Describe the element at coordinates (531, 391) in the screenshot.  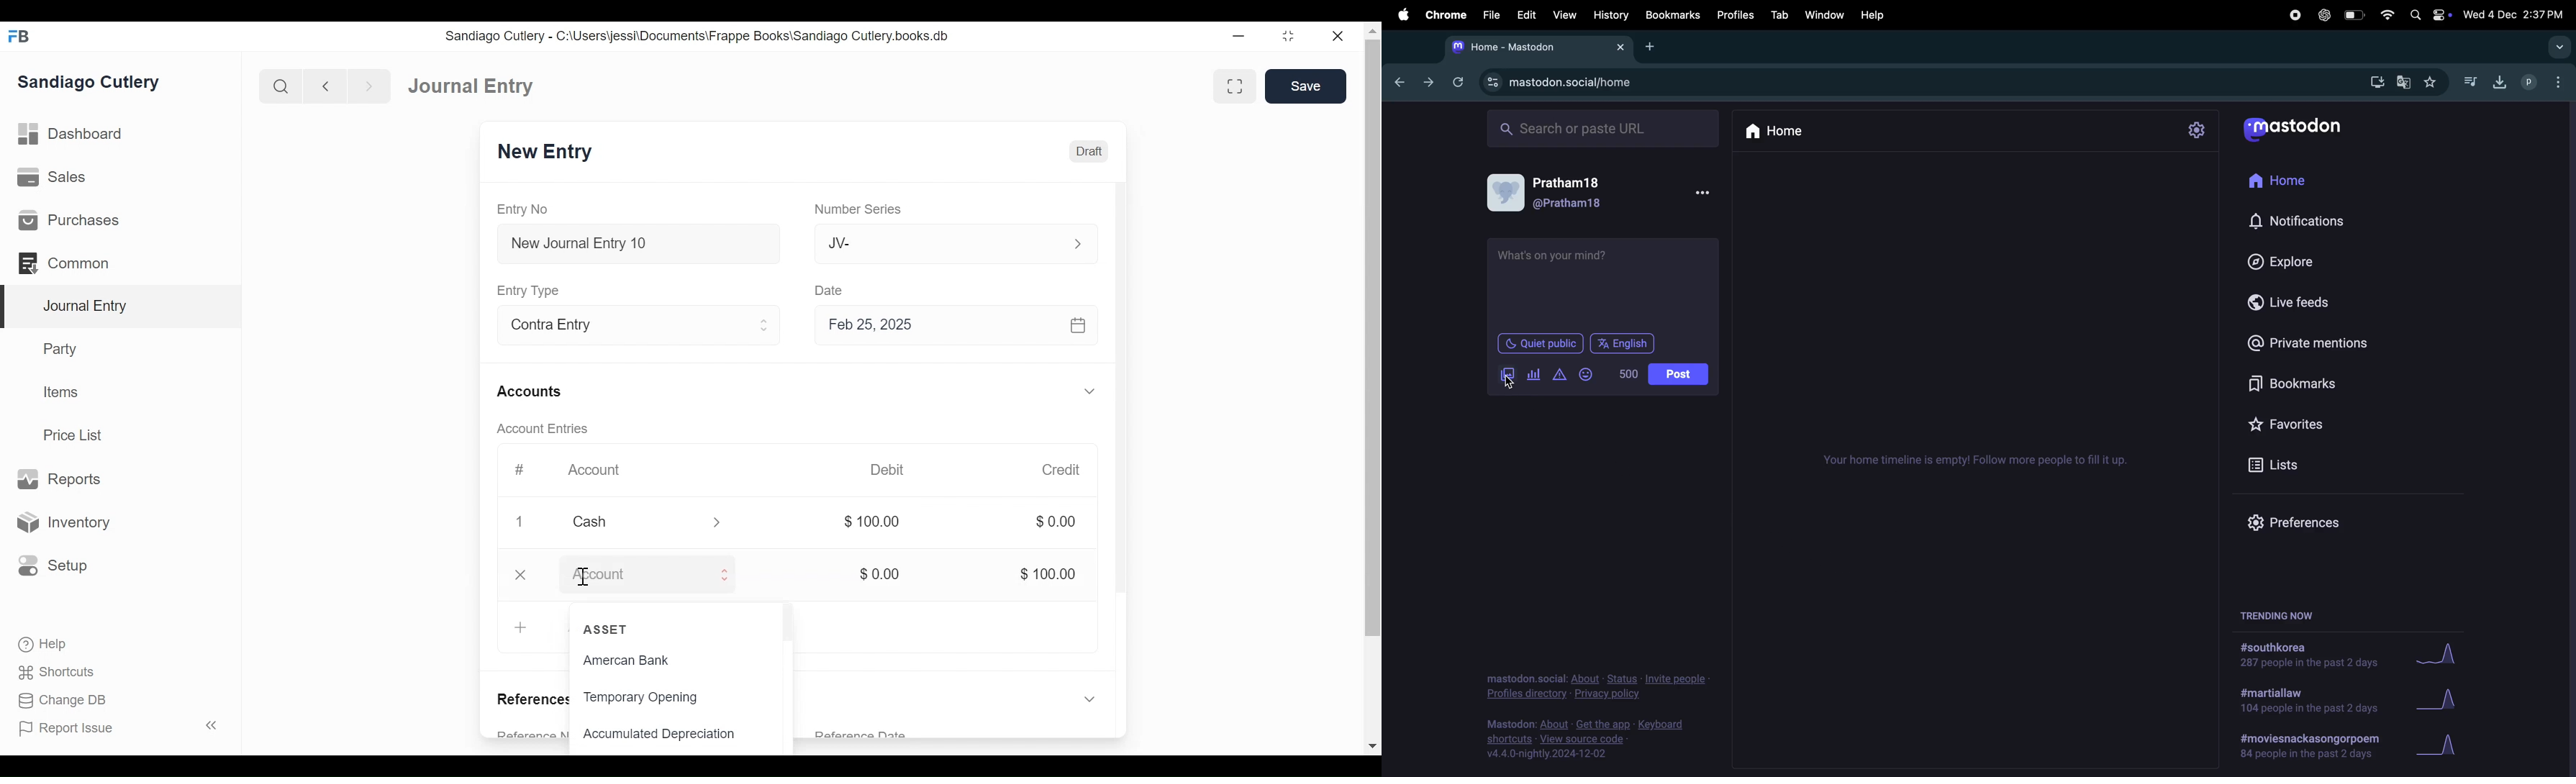
I see `Accounts` at that location.